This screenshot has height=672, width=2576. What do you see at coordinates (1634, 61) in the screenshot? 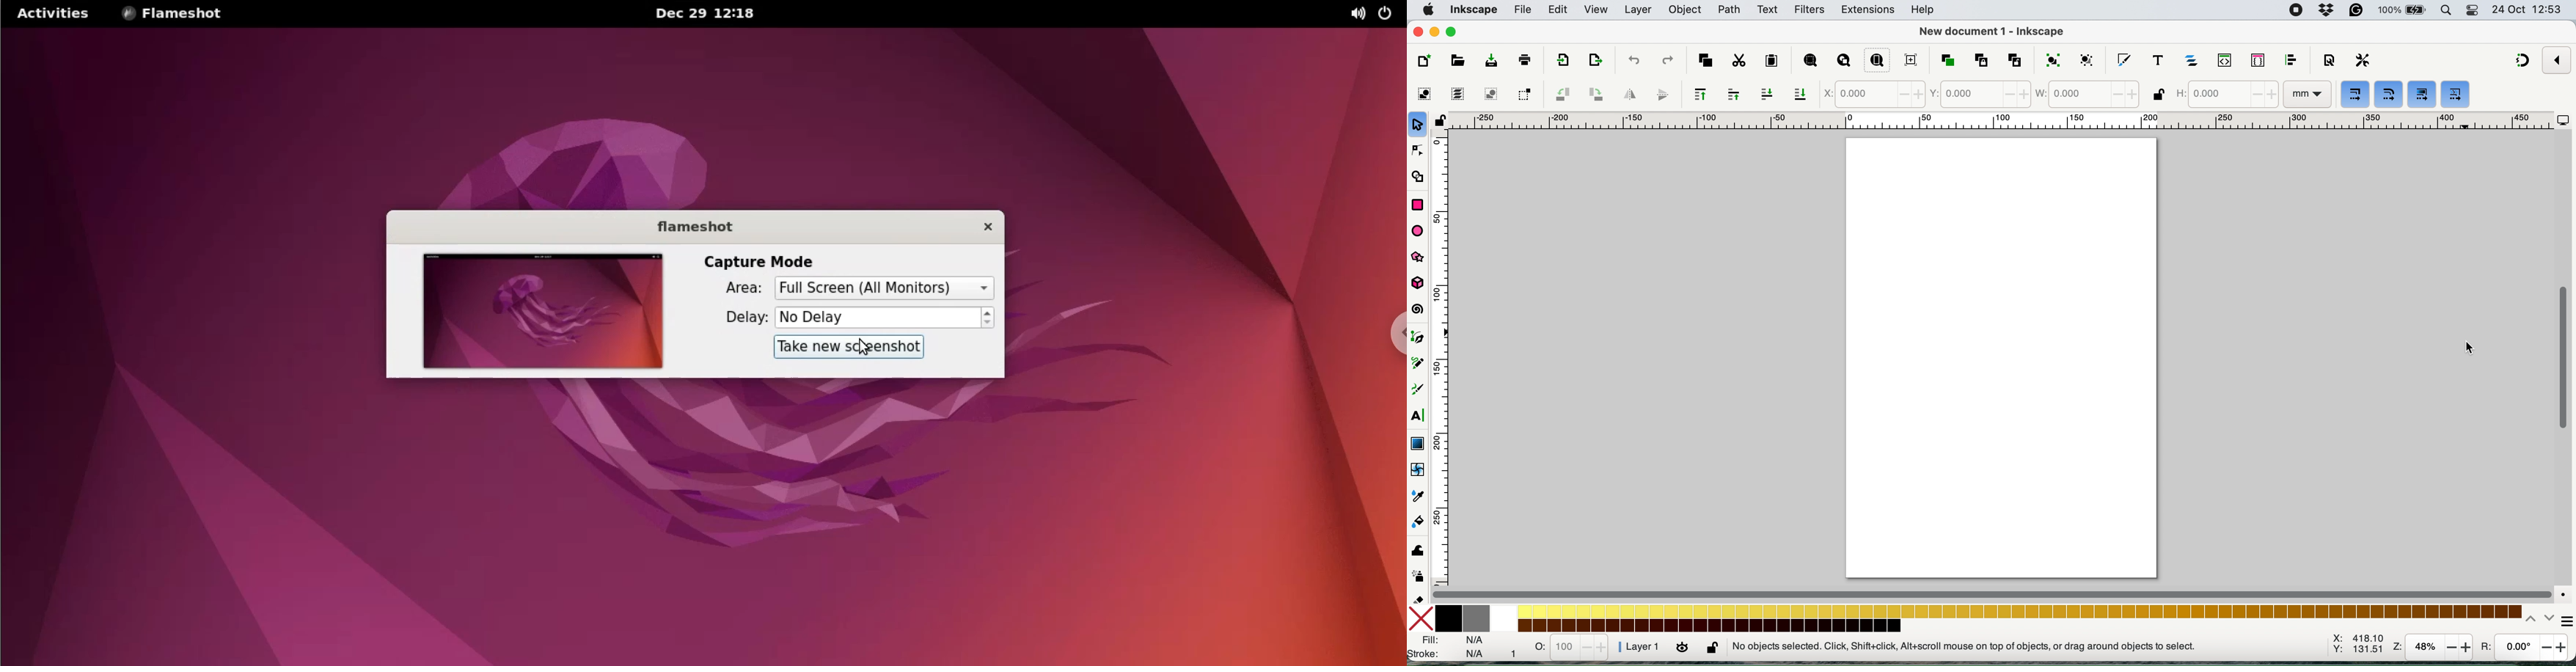
I see `undo` at bounding box center [1634, 61].